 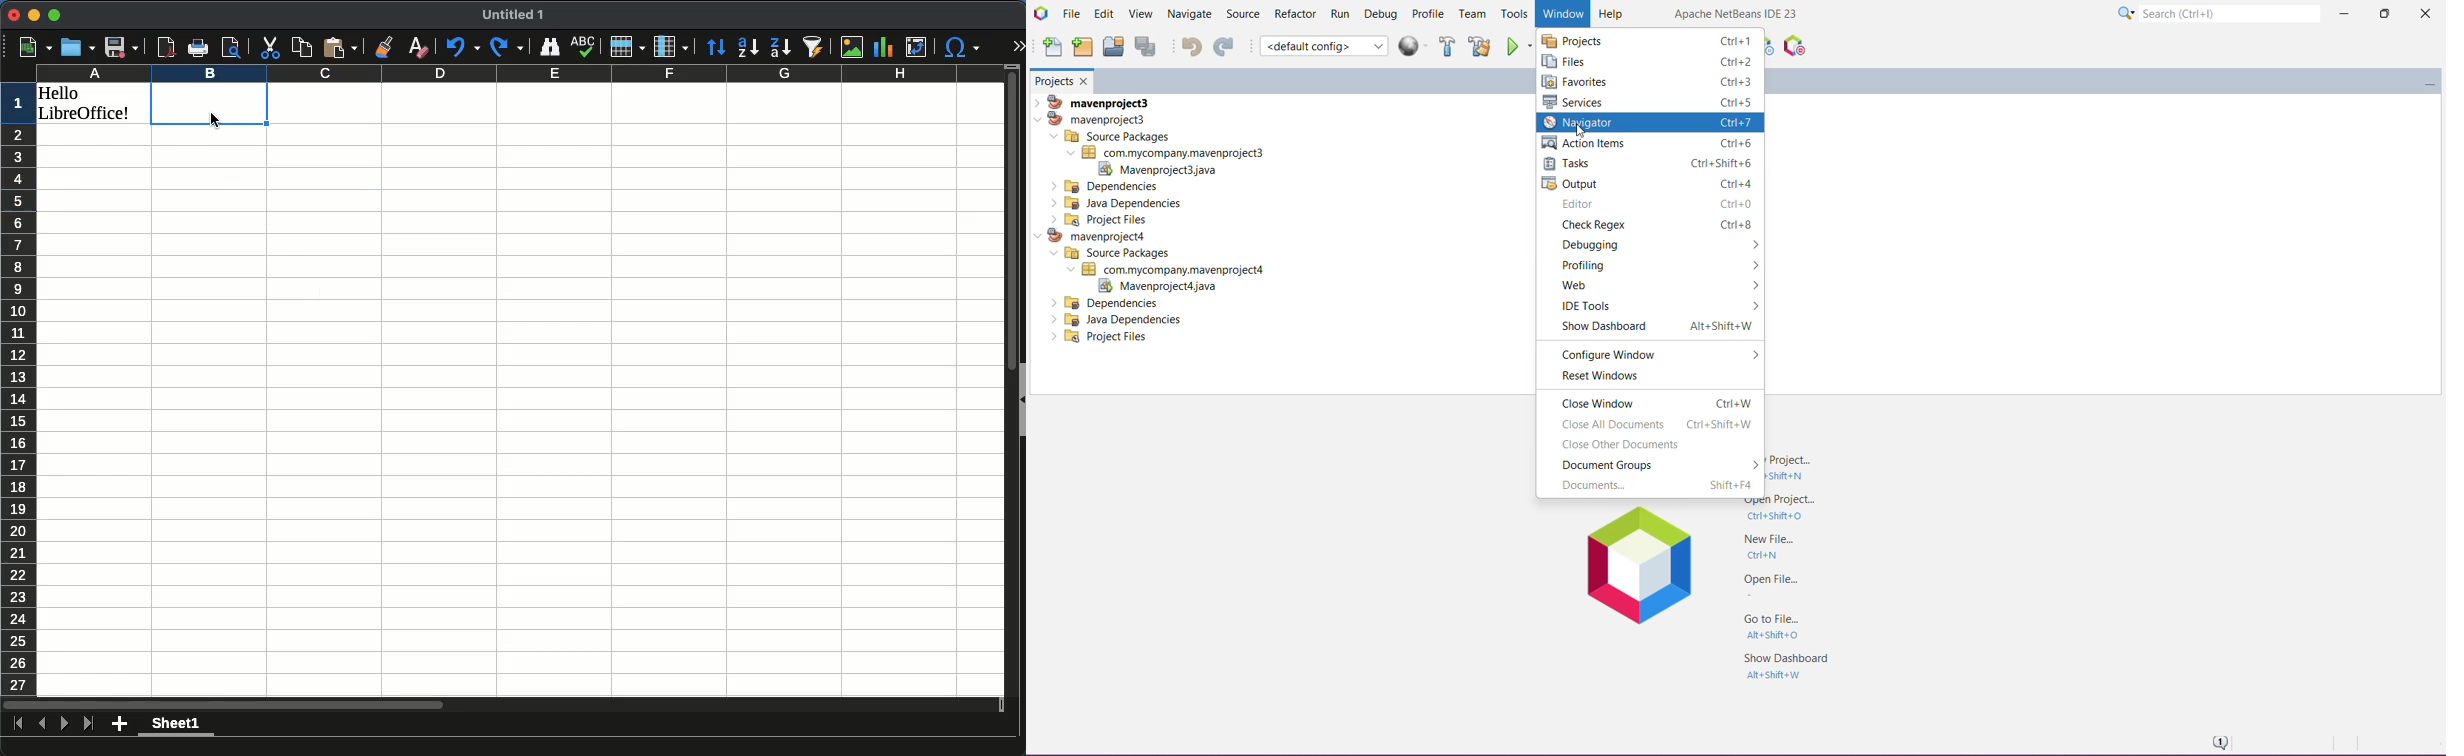 I want to click on Navigate, so click(x=1188, y=14).